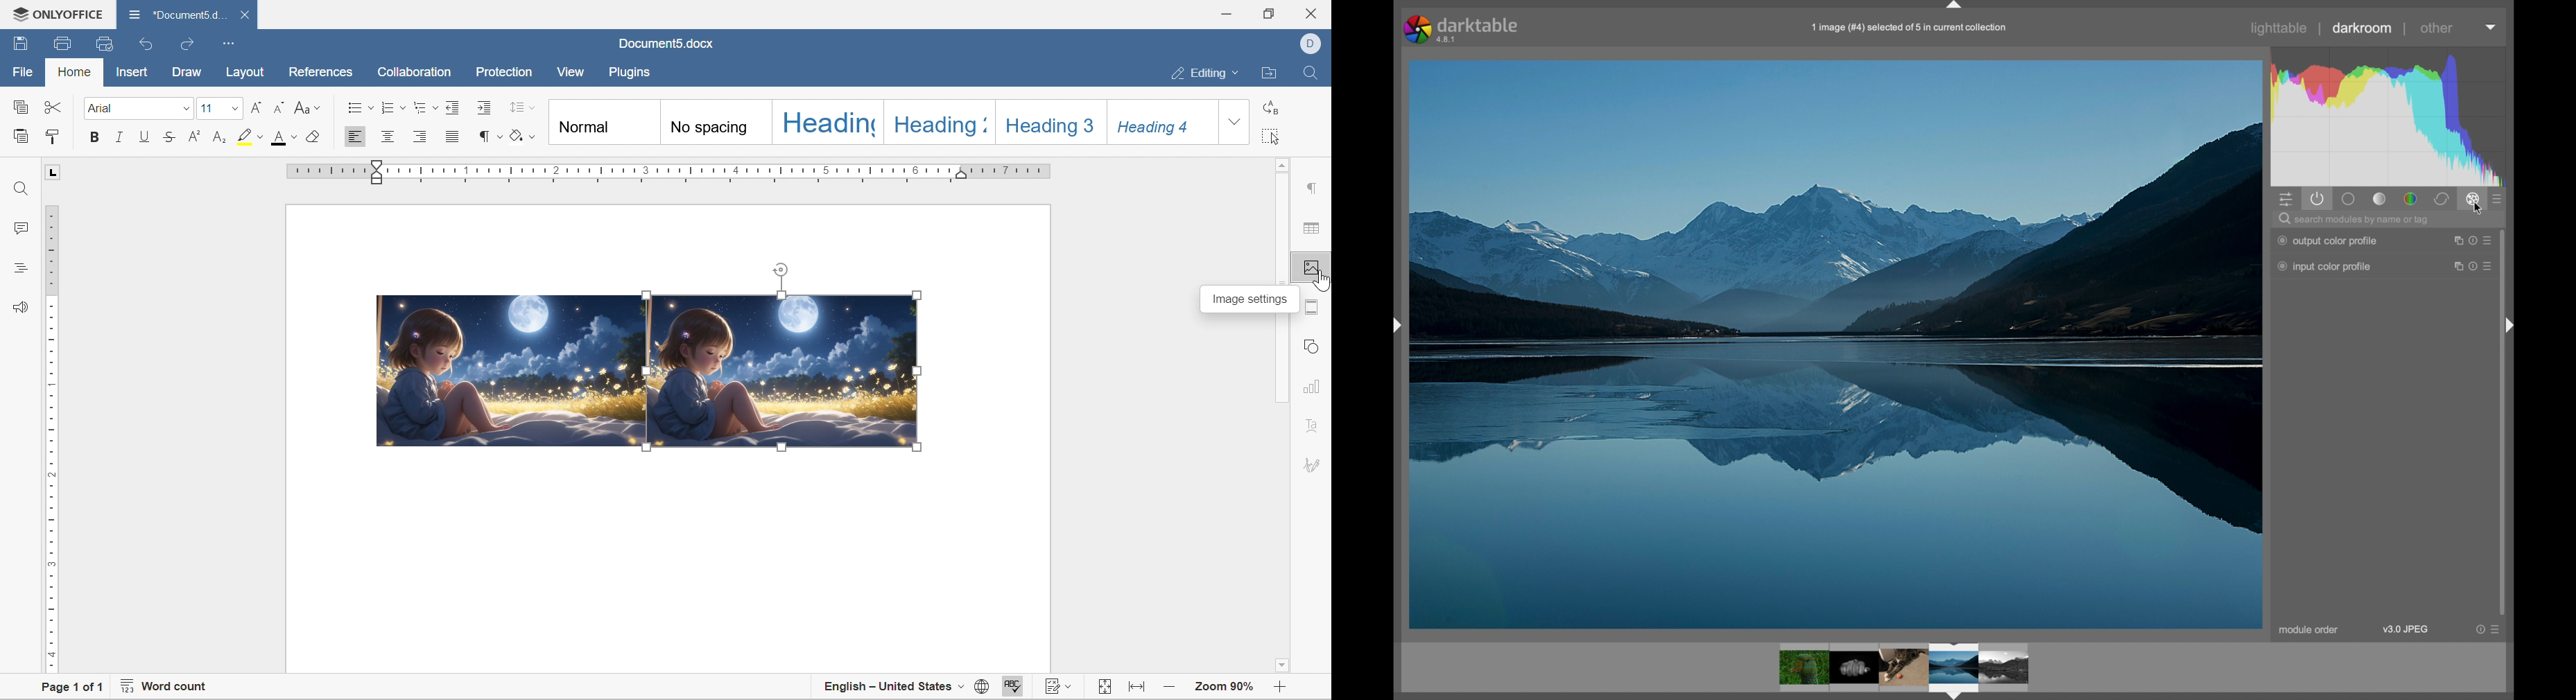 This screenshot has height=700, width=2576. What do you see at coordinates (2479, 629) in the screenshot?
I see `Help` at bounding box center [2479, 629].